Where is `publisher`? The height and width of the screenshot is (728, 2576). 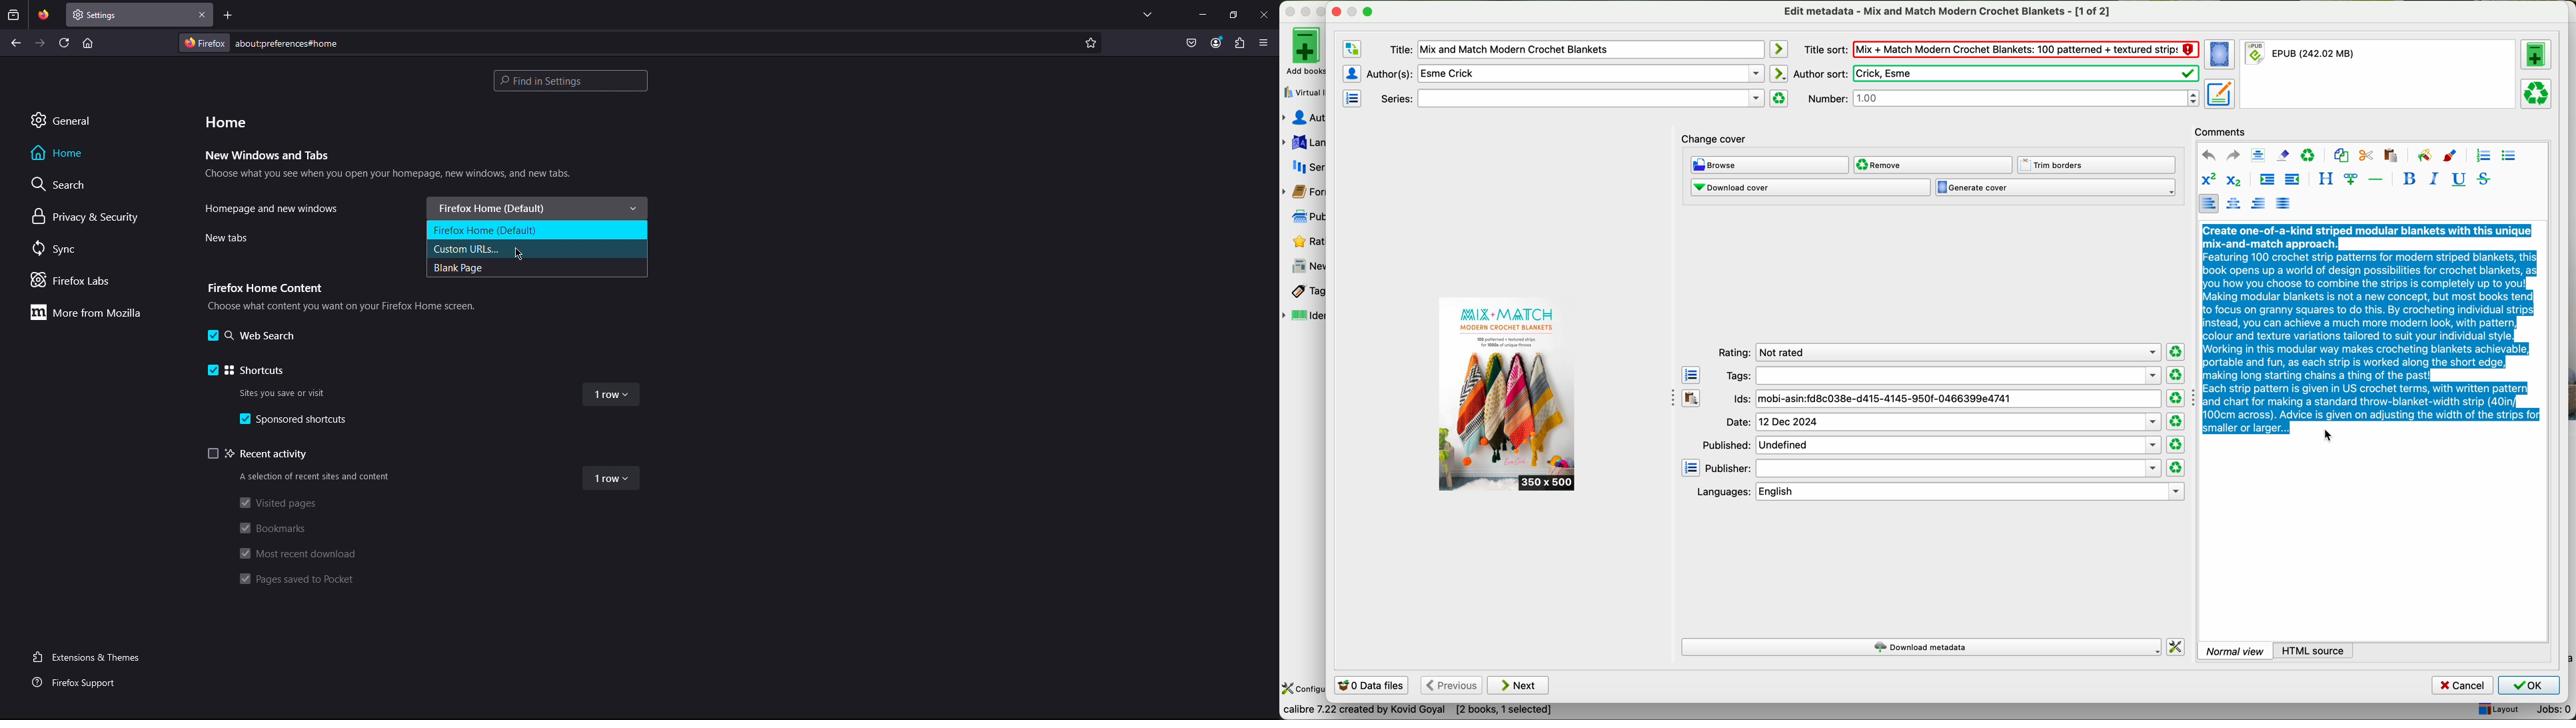 publisher is located at coordinates (1933, 469).